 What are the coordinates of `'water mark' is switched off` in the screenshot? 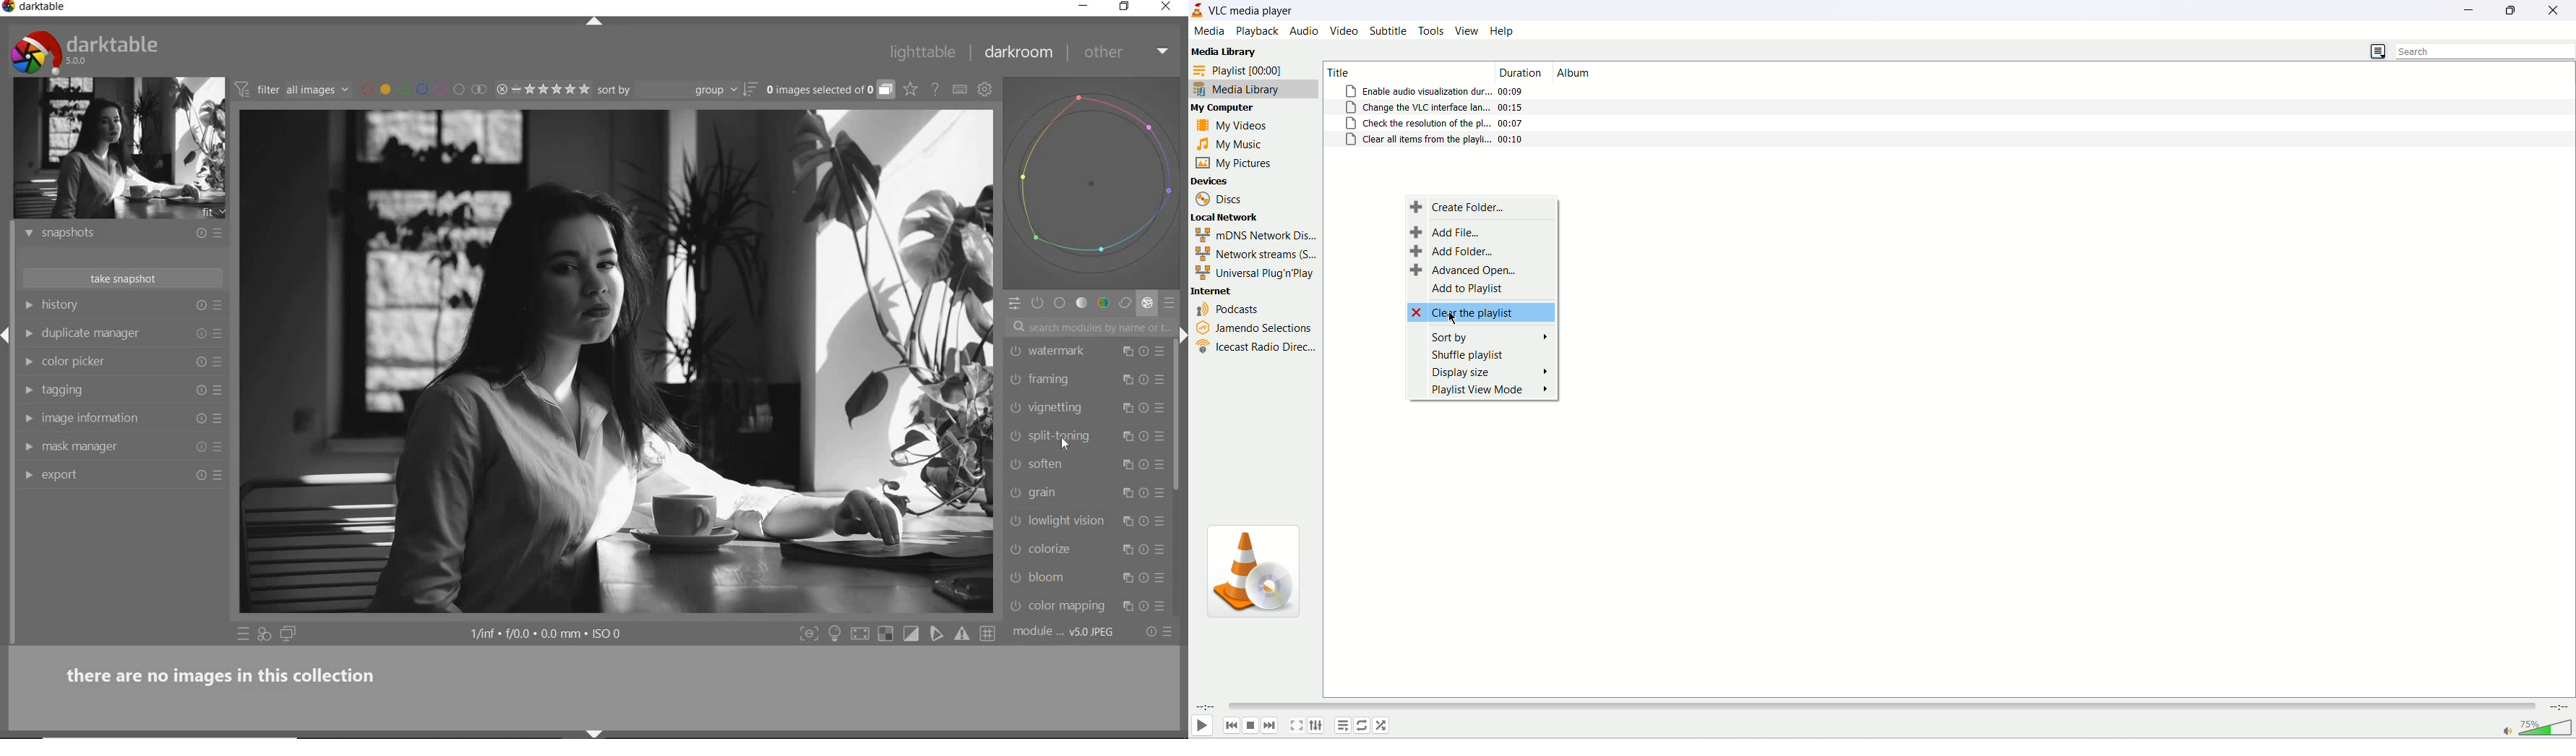 It's located at (1017, 351).